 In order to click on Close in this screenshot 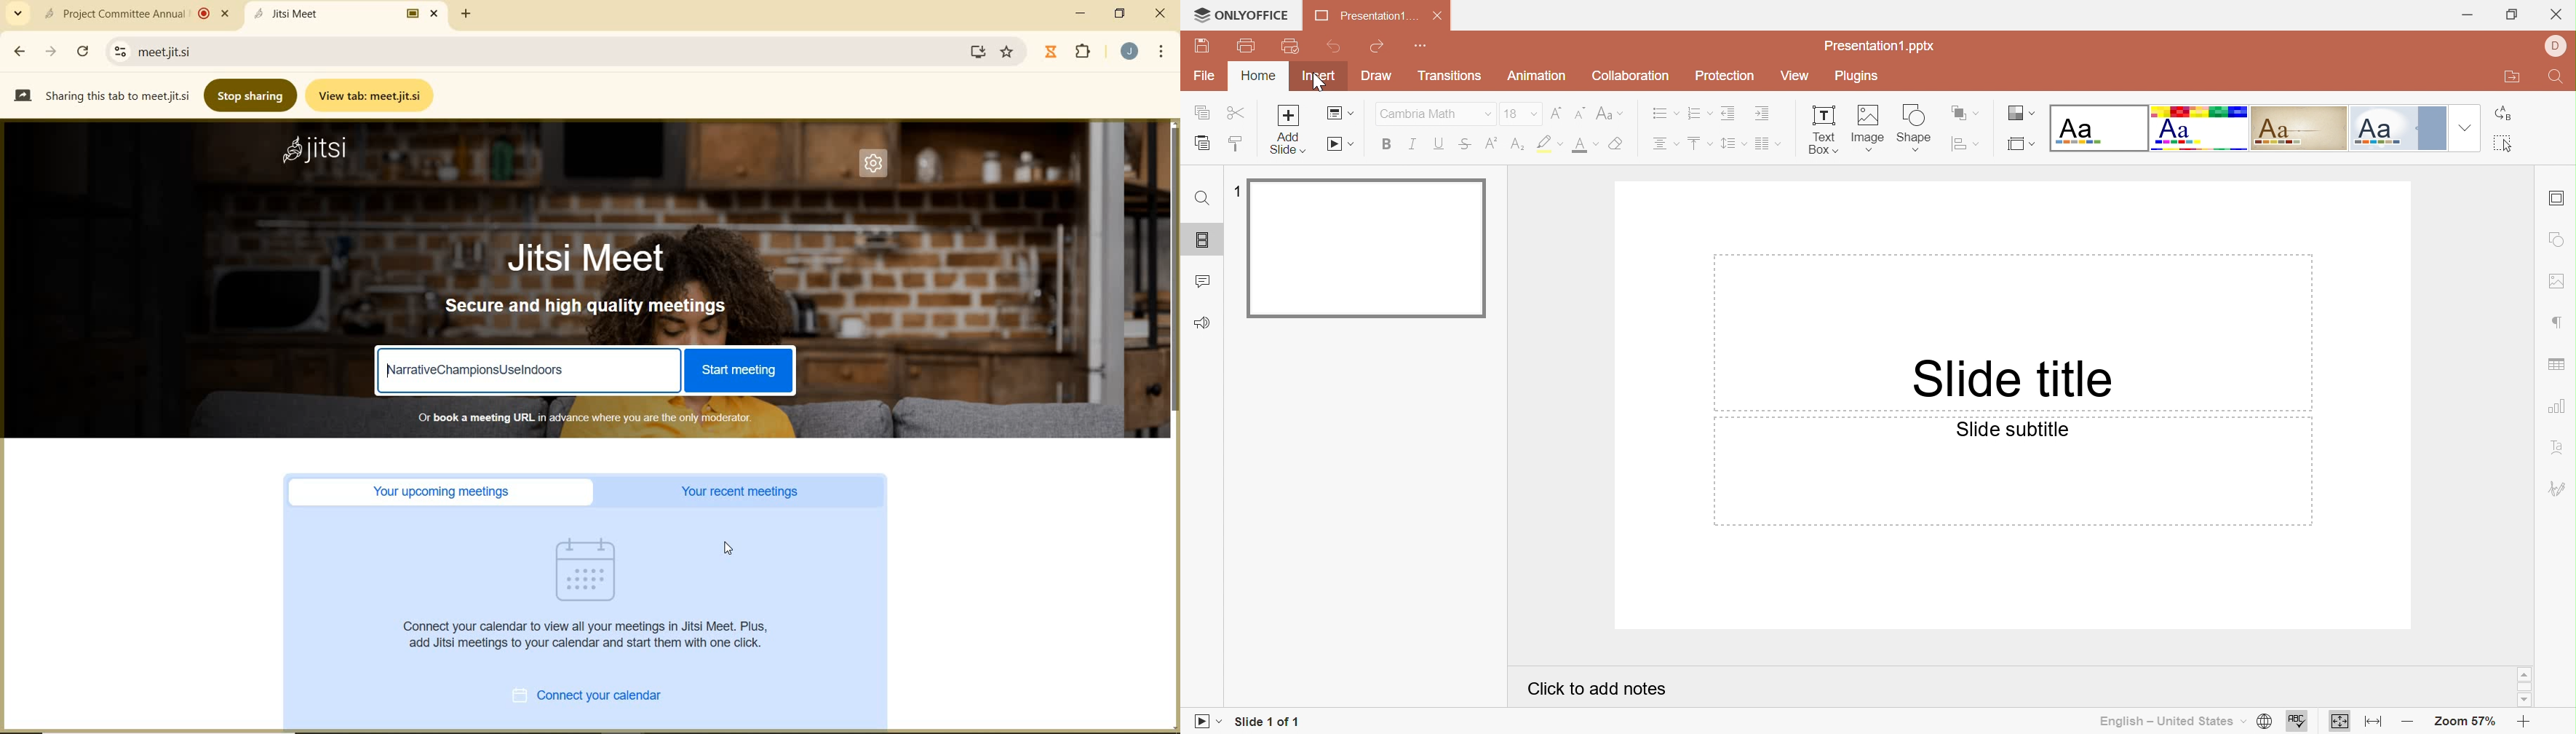, I will do `click(2556, 14)`.